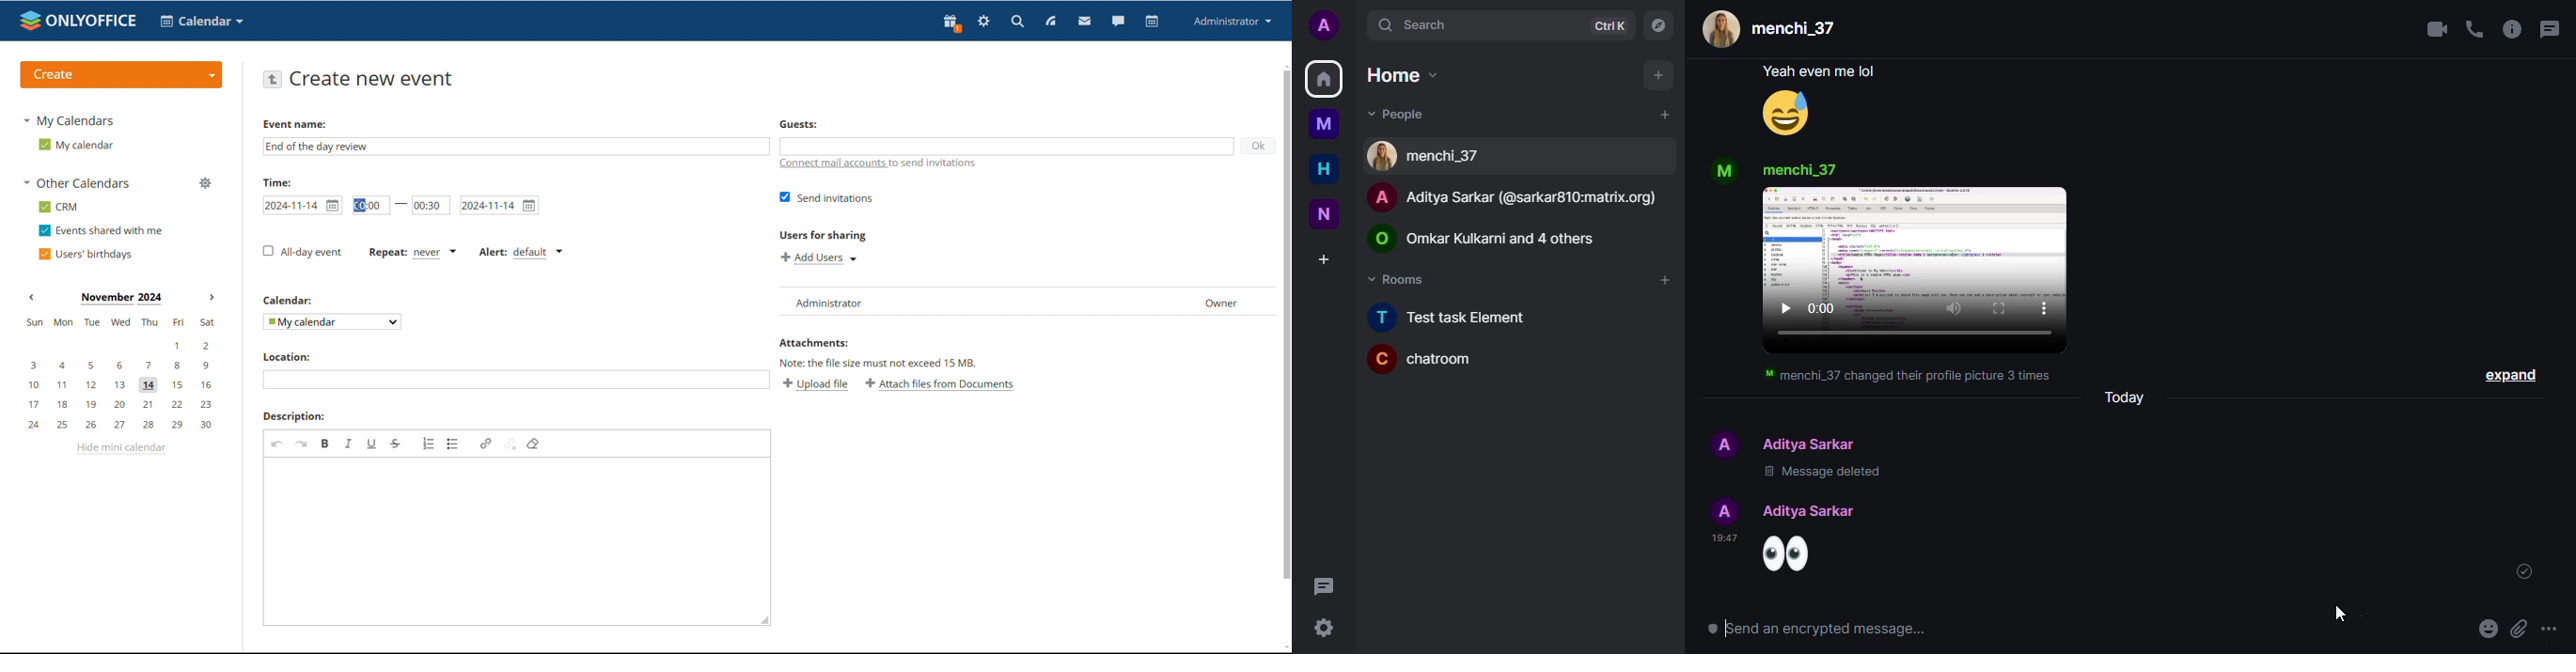 Image resolution: width=2576 pixels, height=672 pixels. What do you see at coordinates (289, 300) in the screenshot?
I see `calendar` at bounding box center [289, 300].